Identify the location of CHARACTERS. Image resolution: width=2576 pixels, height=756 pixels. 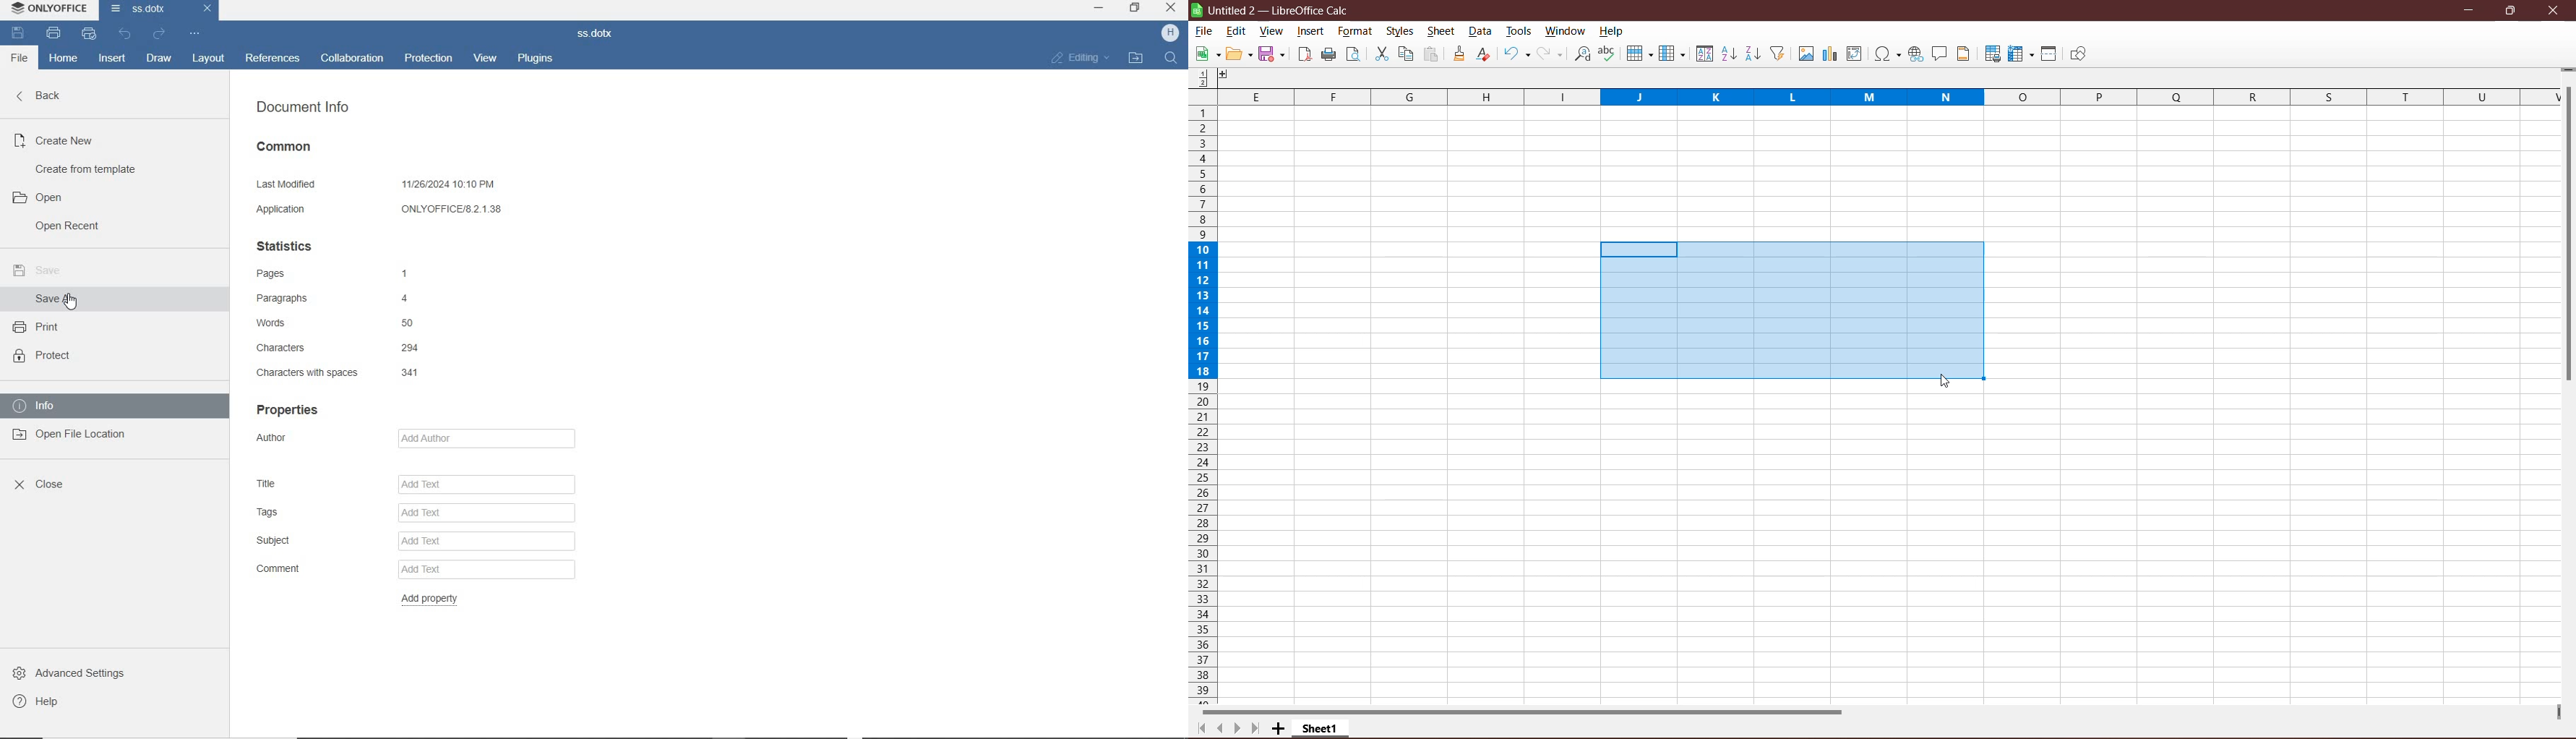
(337, 346).